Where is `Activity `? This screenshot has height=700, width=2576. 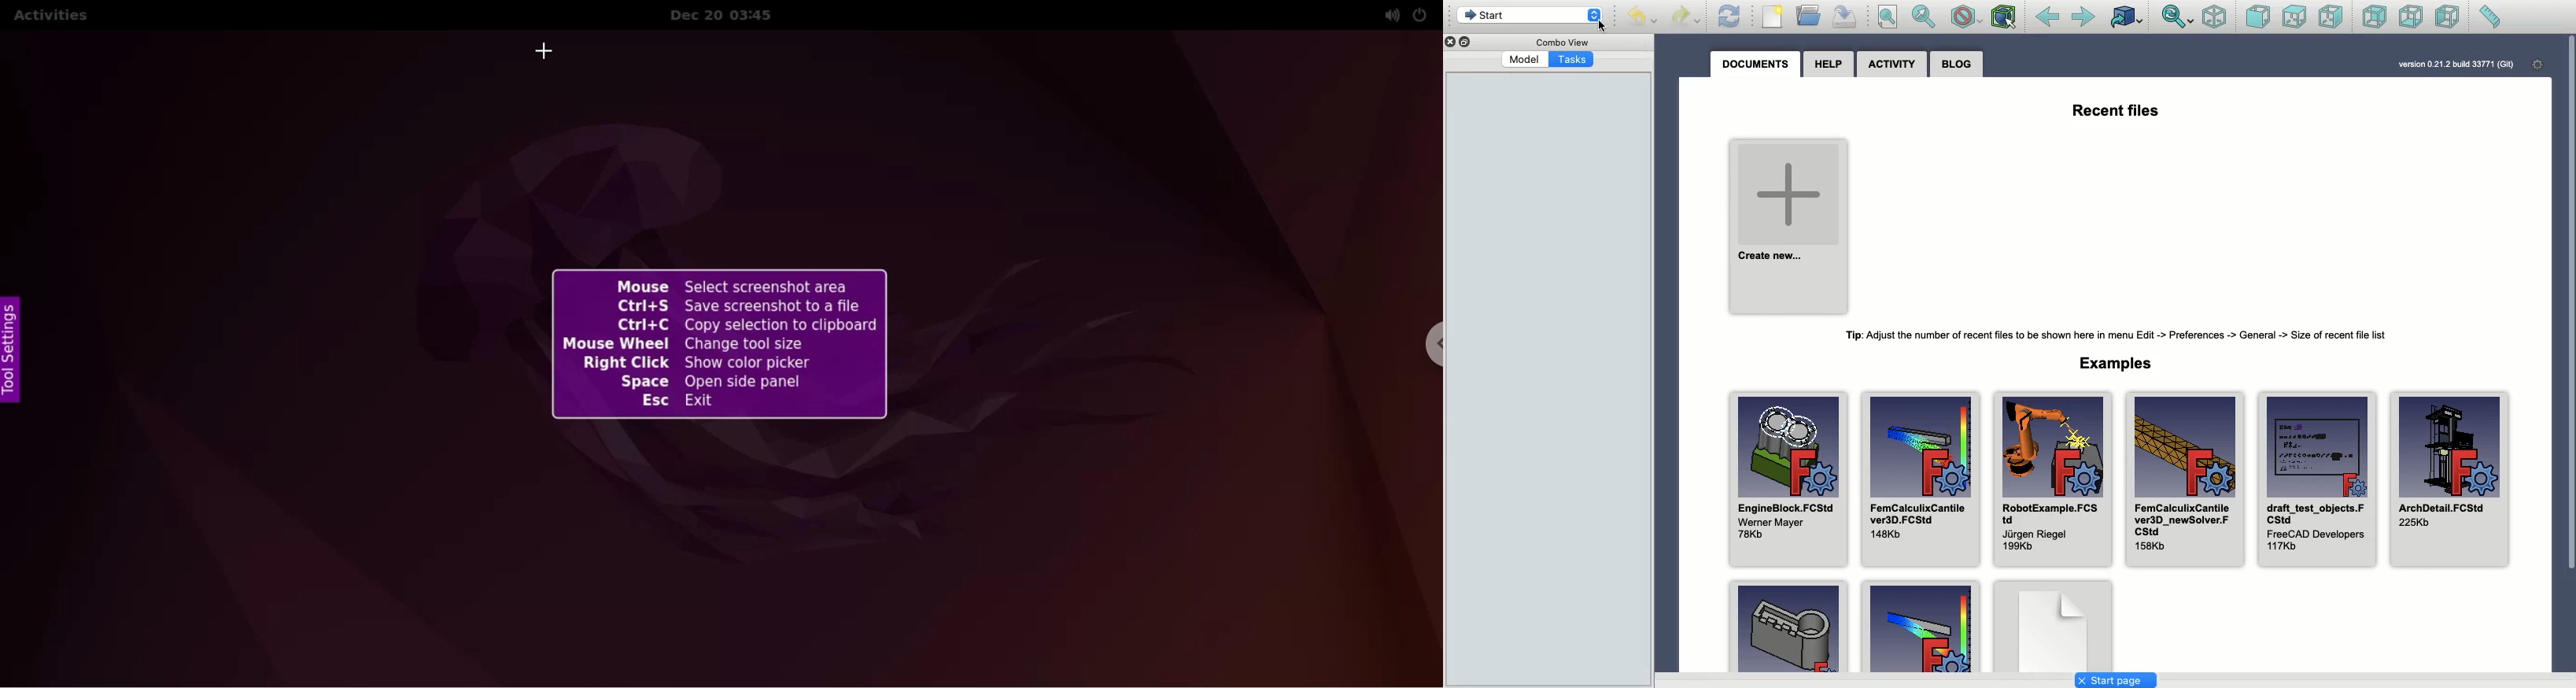 Activity  is located at coordinates (1895, 64).